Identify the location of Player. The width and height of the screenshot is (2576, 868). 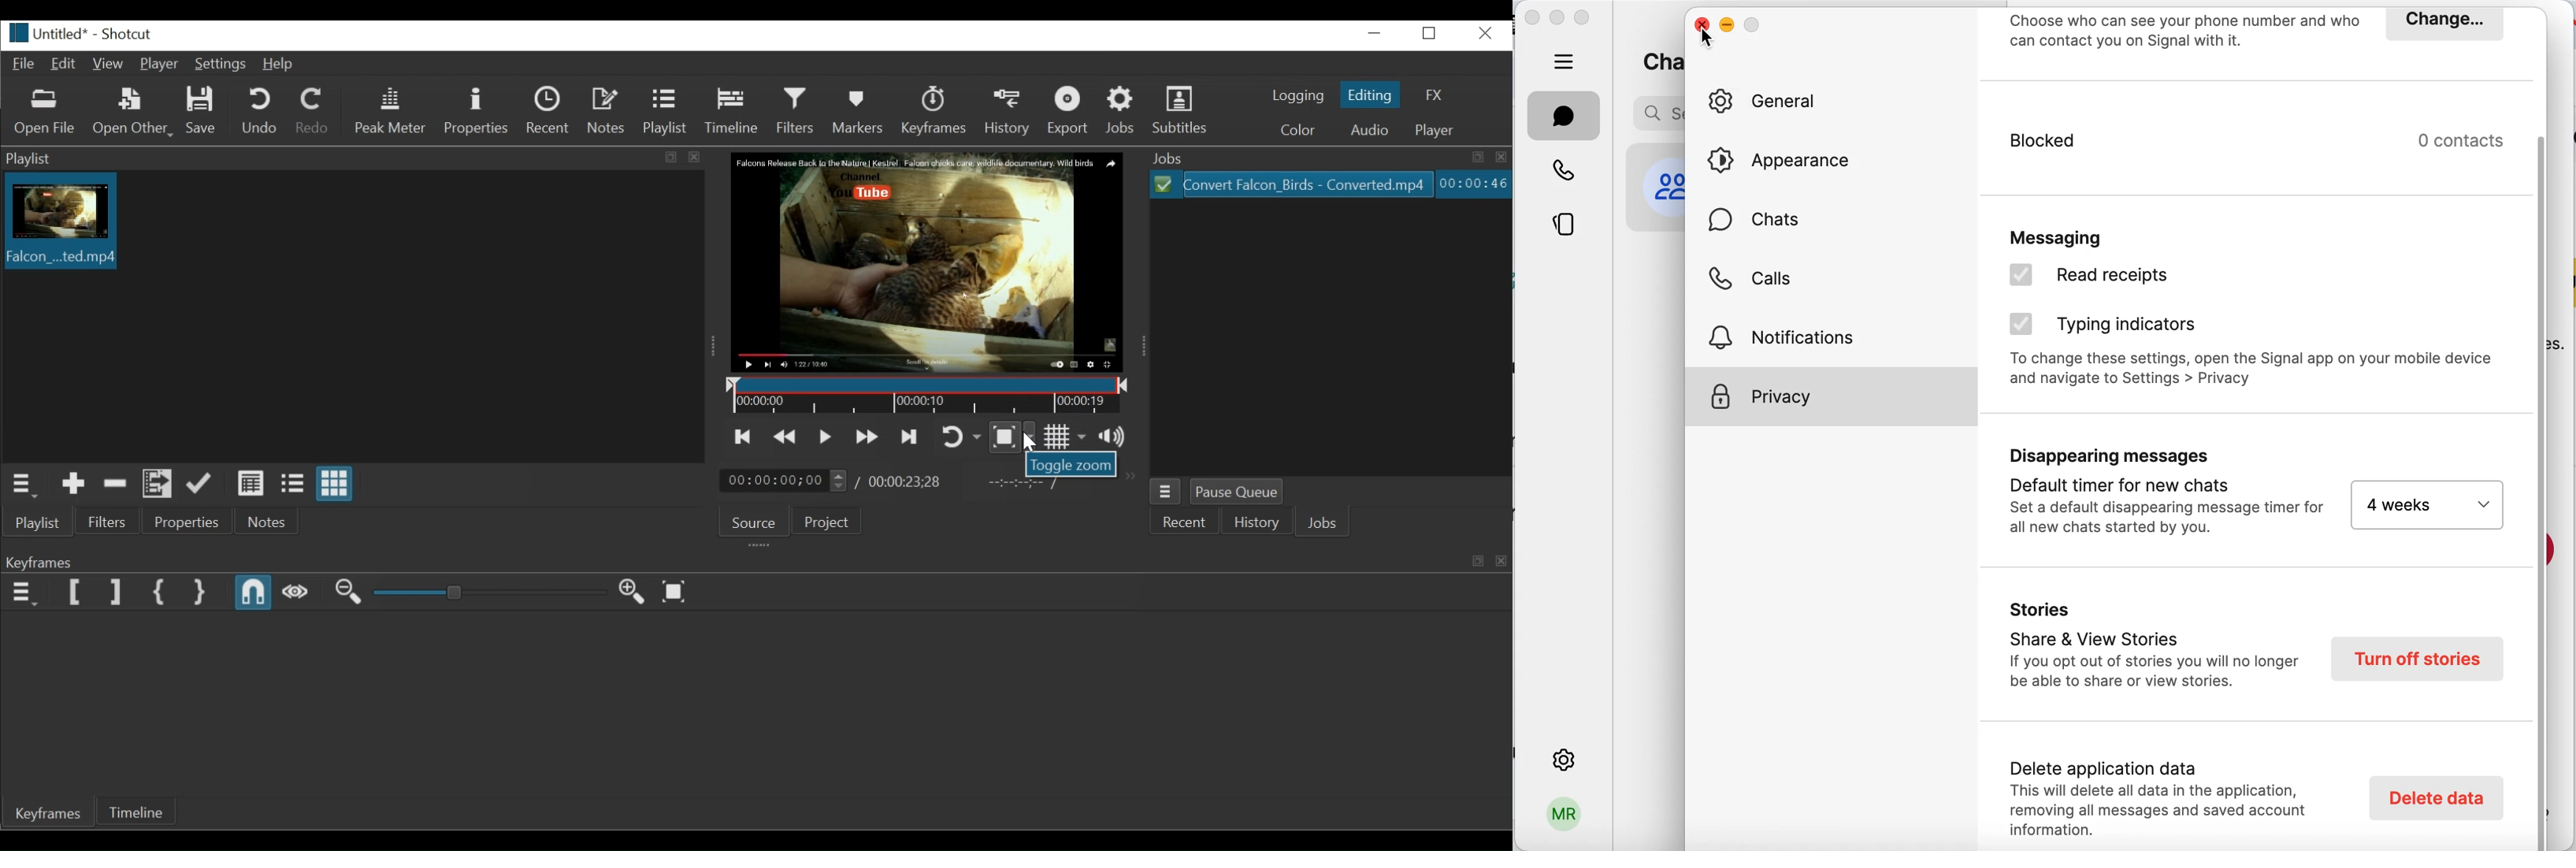
(158, 64).